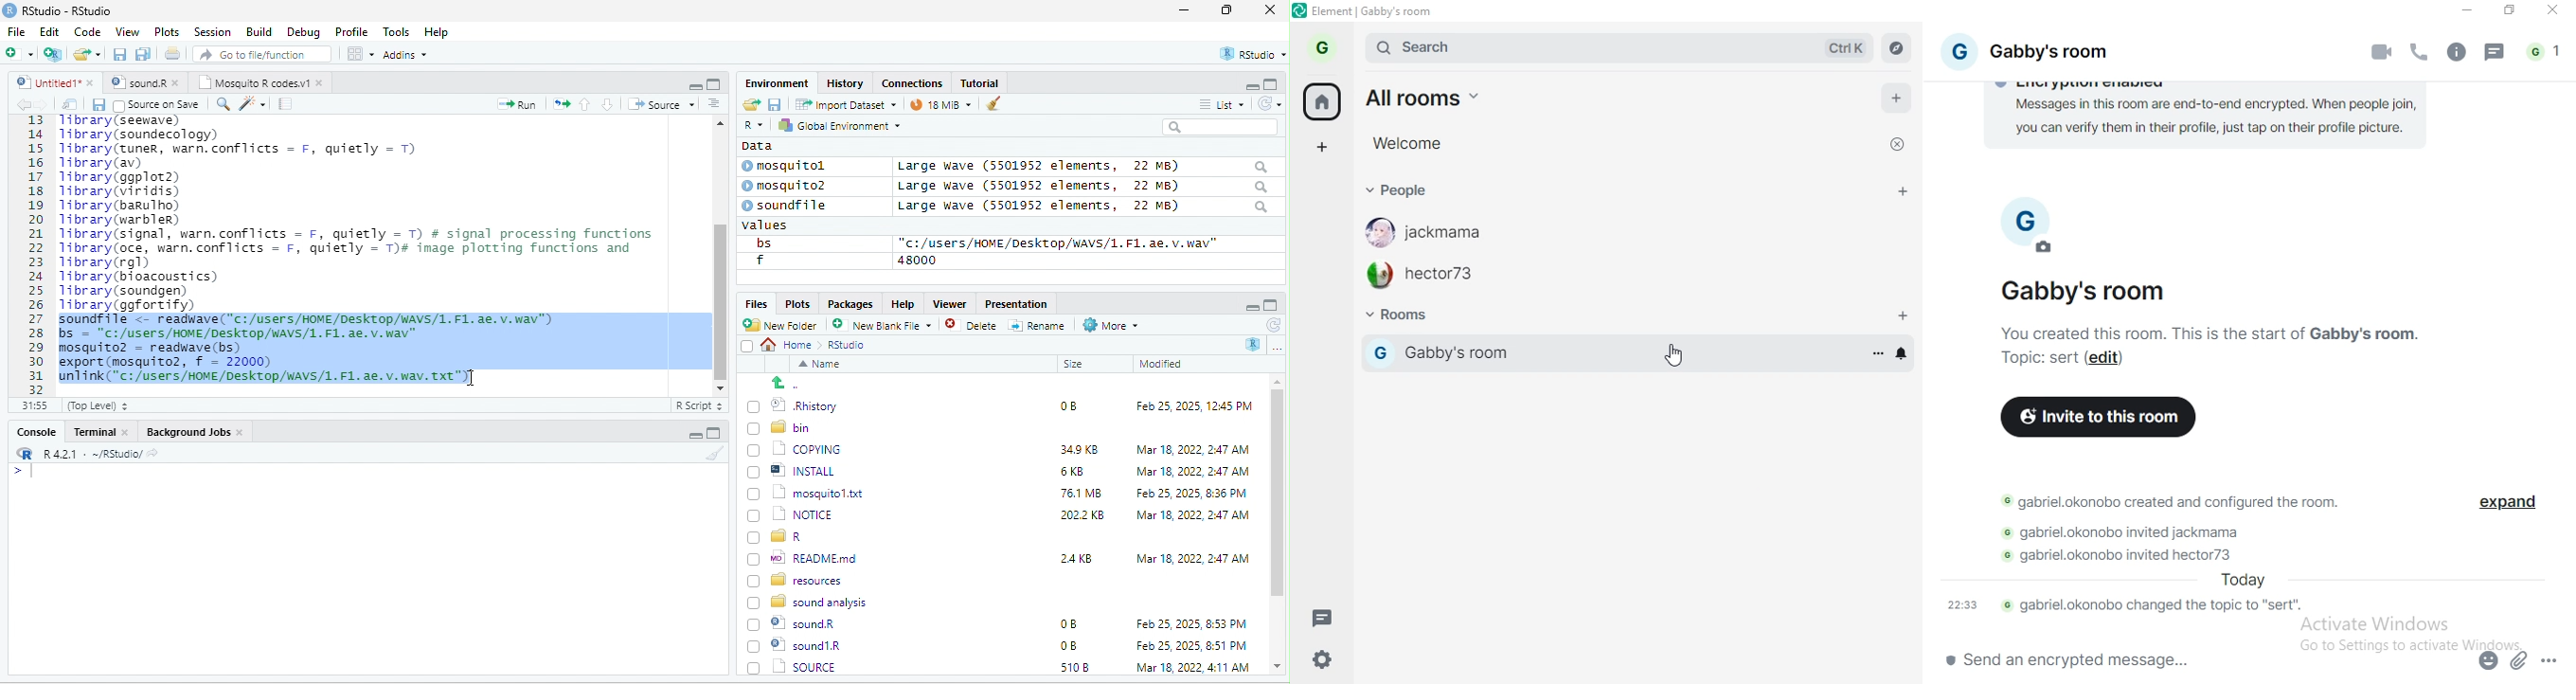 This screenshot has width=2576, height=700. Describe the element at coordinates (2464, 12) in the screenshot. I see `minimise` at that location.